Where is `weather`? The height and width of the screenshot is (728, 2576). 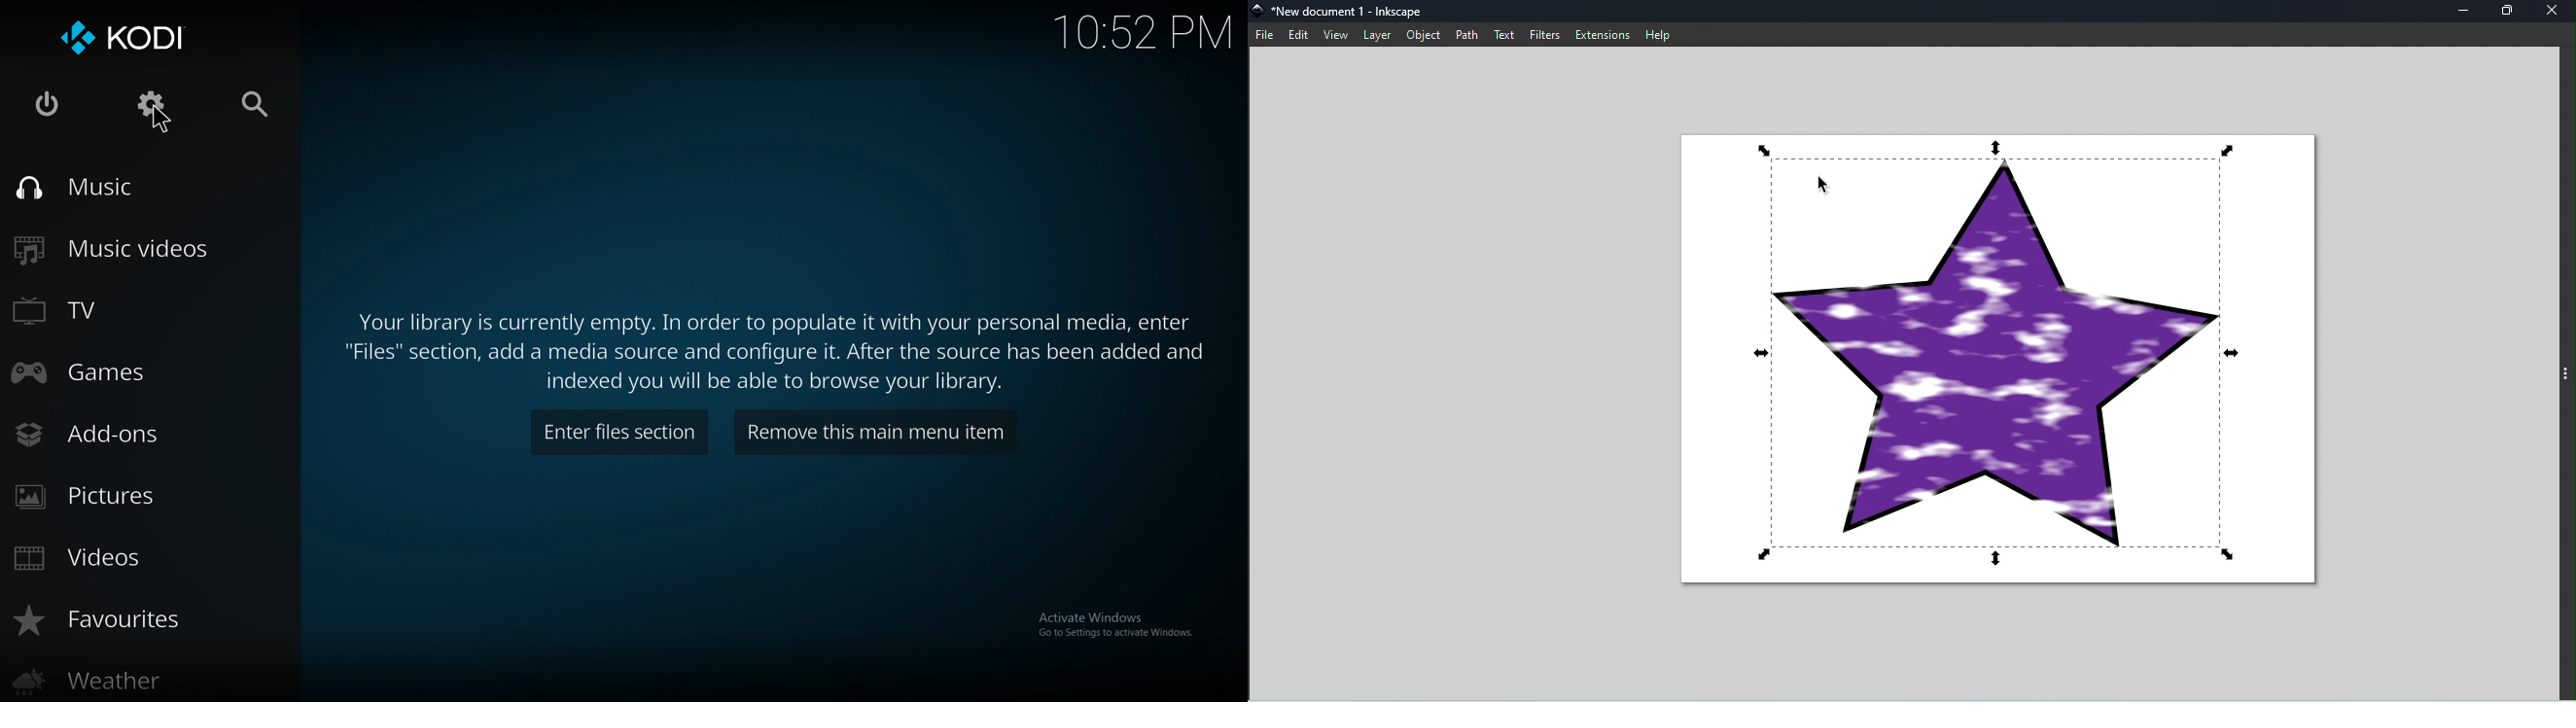 weather is located at coordinates (123, 679).